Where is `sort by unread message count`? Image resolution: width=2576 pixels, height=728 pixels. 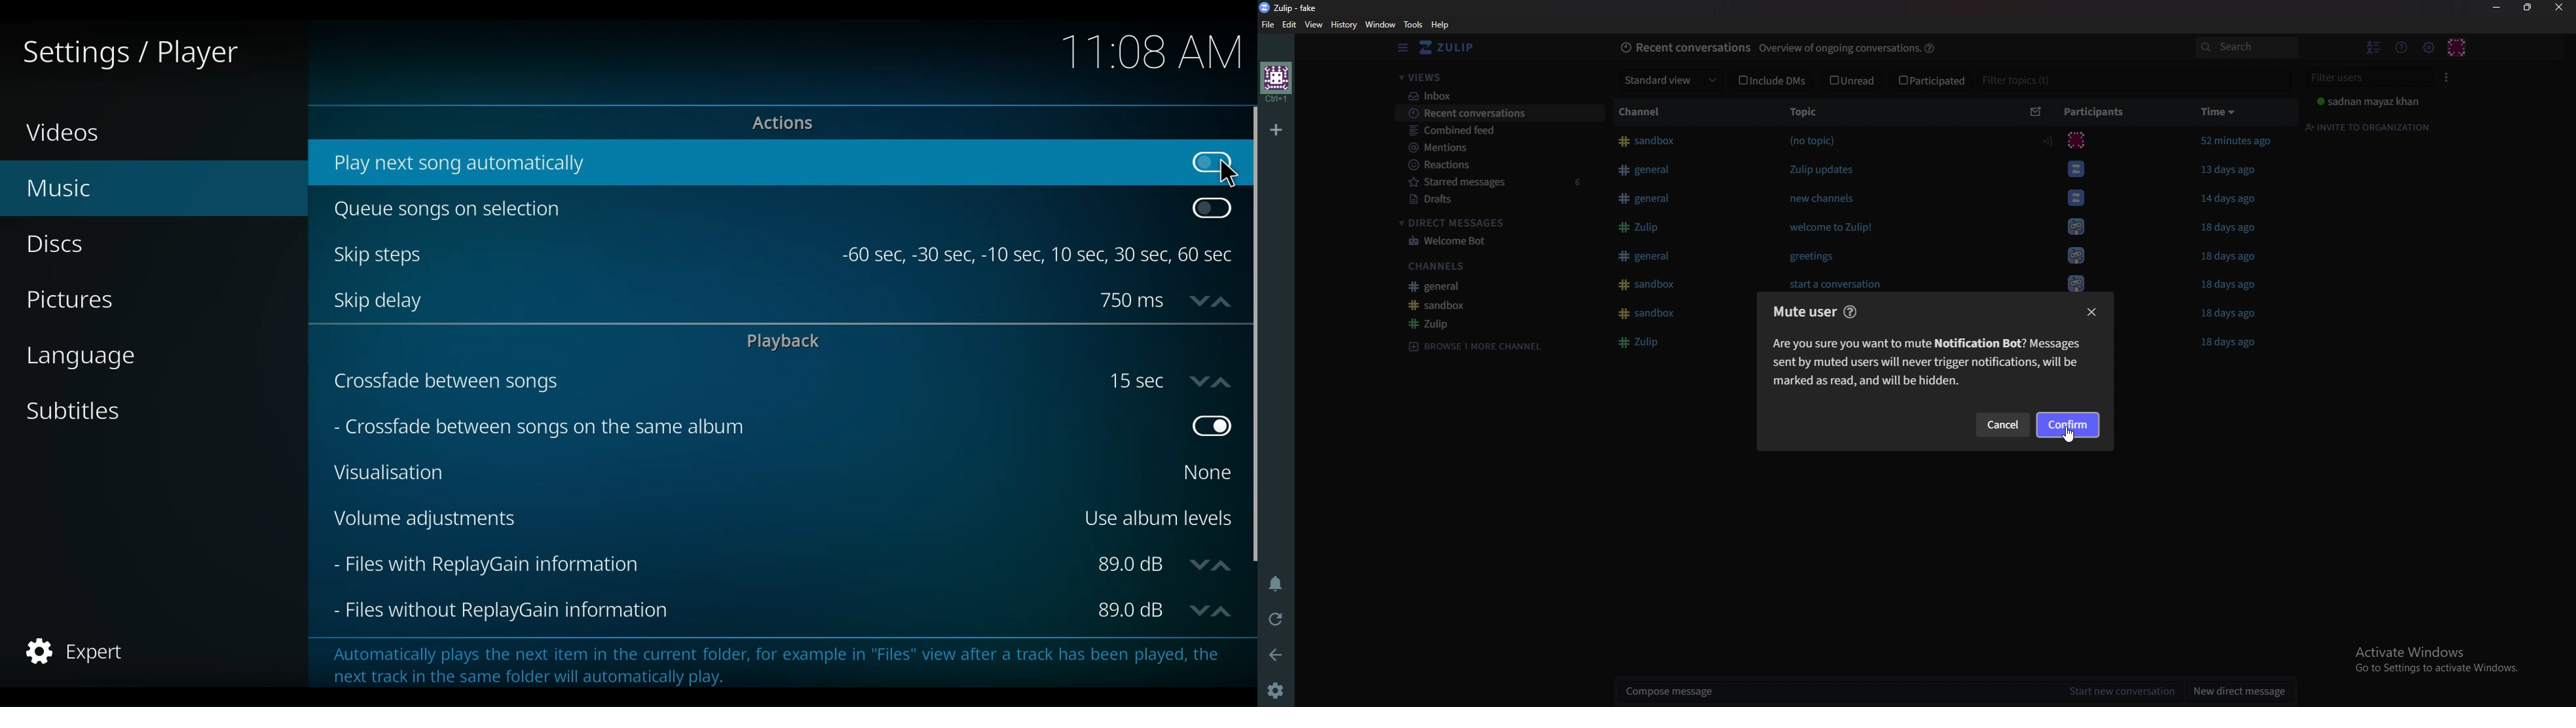 sort by unread message count is located at coordinates (2036, 111).